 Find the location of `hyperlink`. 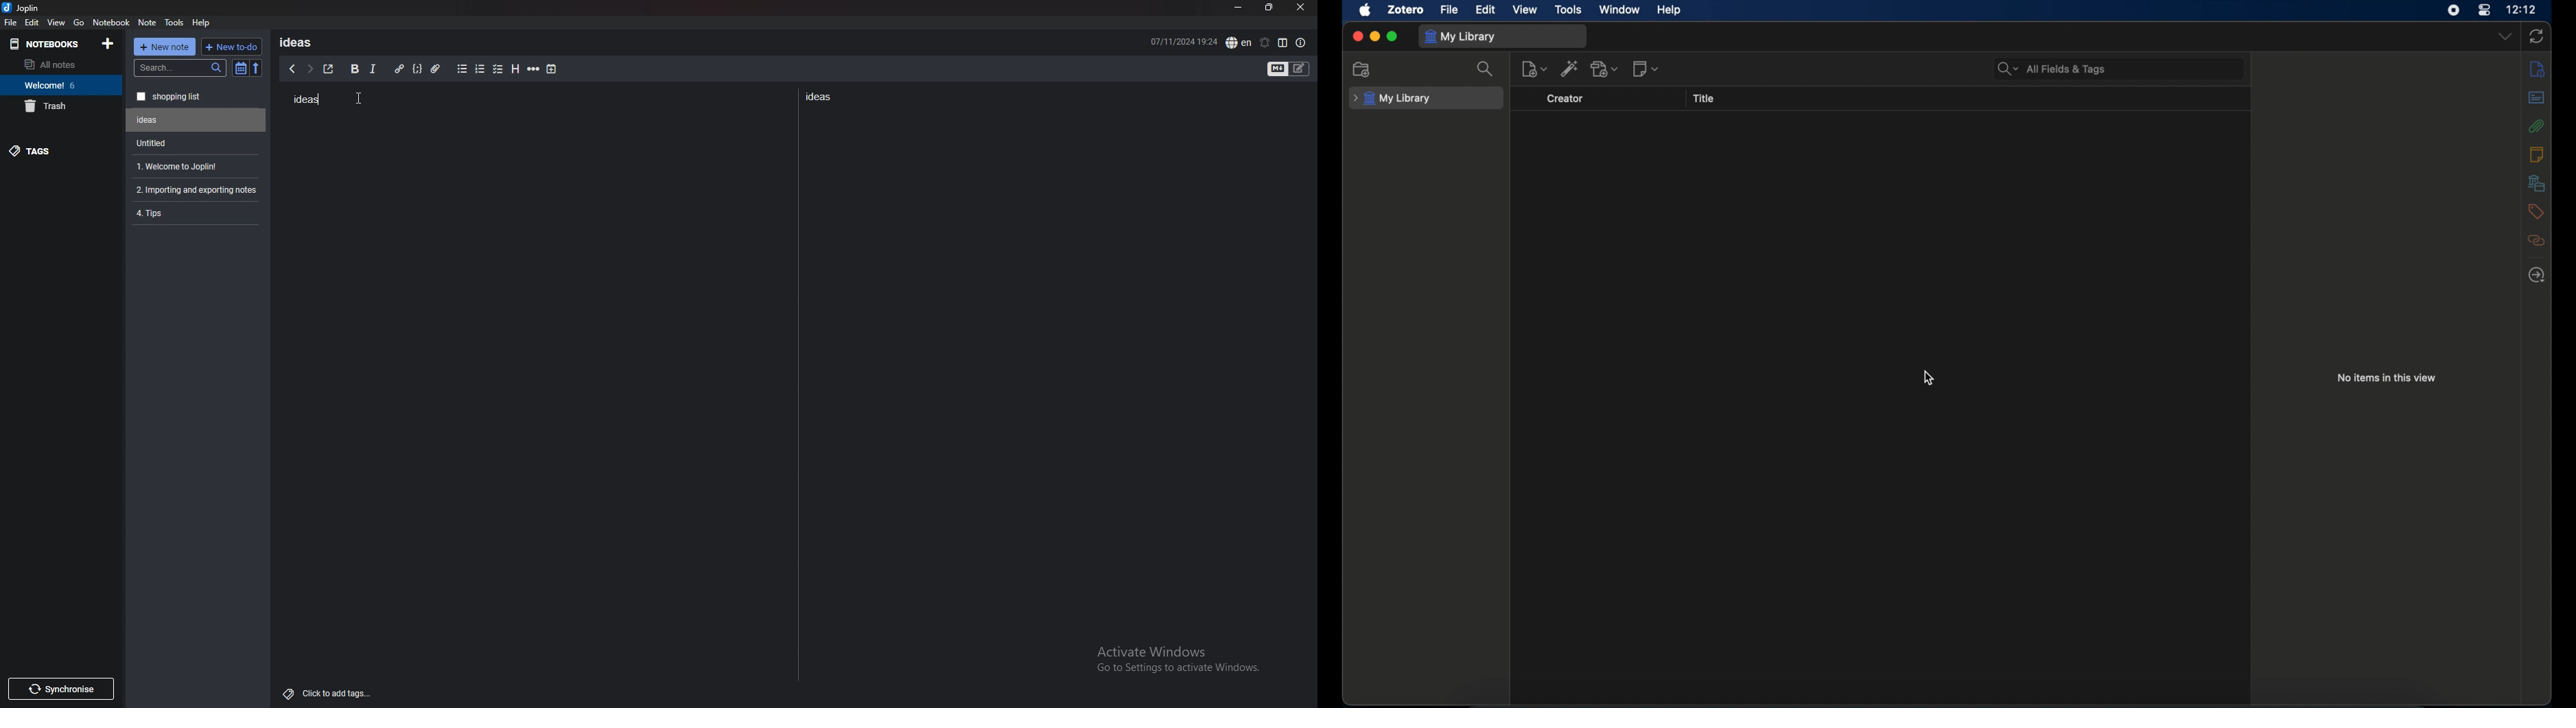

hyperlink is located at coordinates (399, 69).